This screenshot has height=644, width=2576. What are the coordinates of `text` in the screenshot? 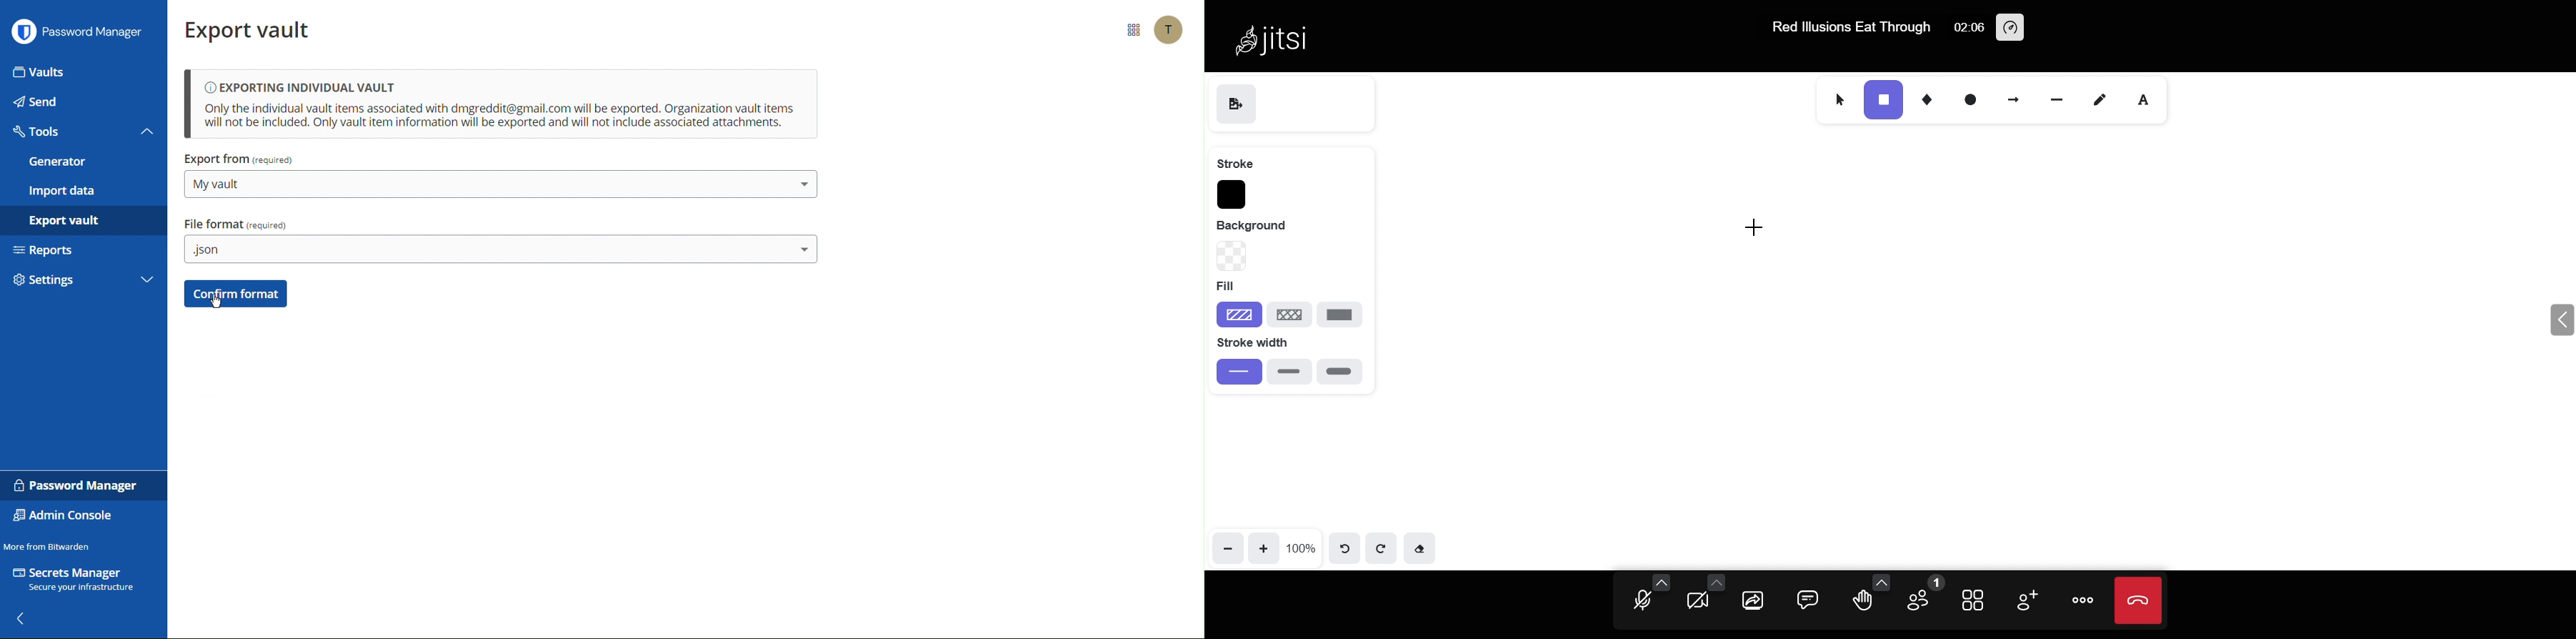 It's located at (2149, 99).